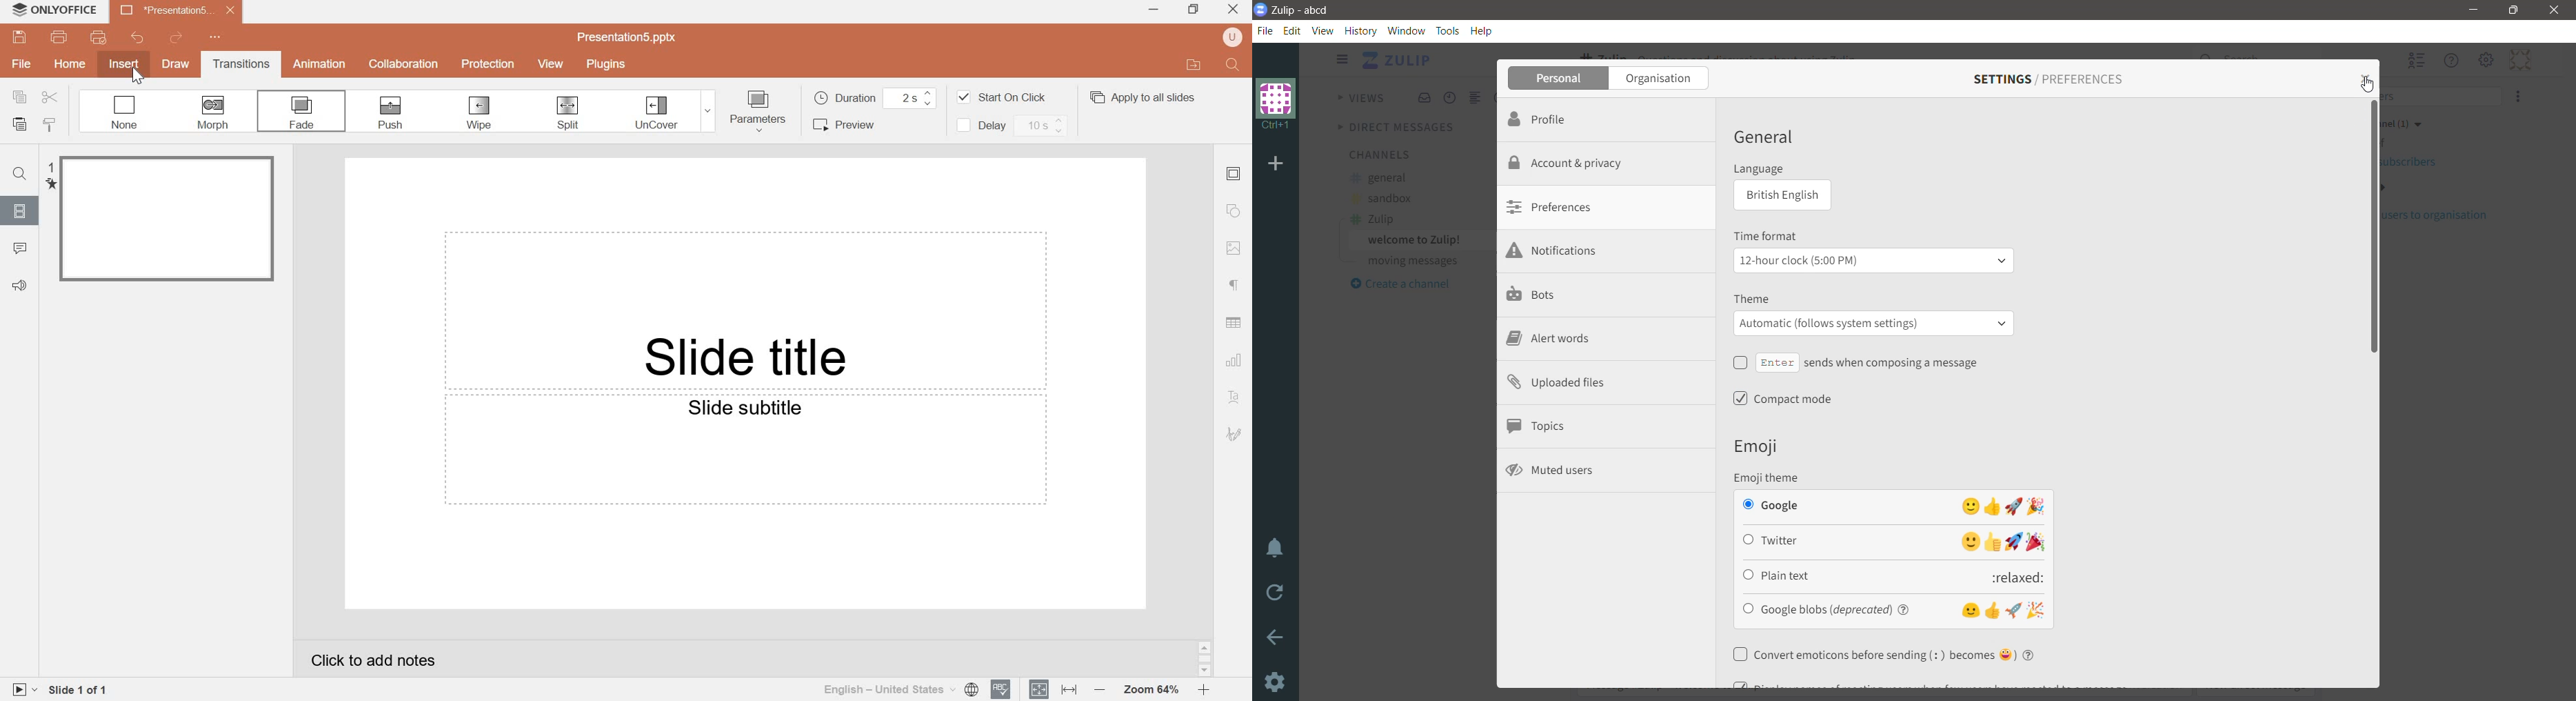  What do you see at coordinates (1891, 576) in the screenshot?
I see `Plain text` at bounding box center [1891, 576].